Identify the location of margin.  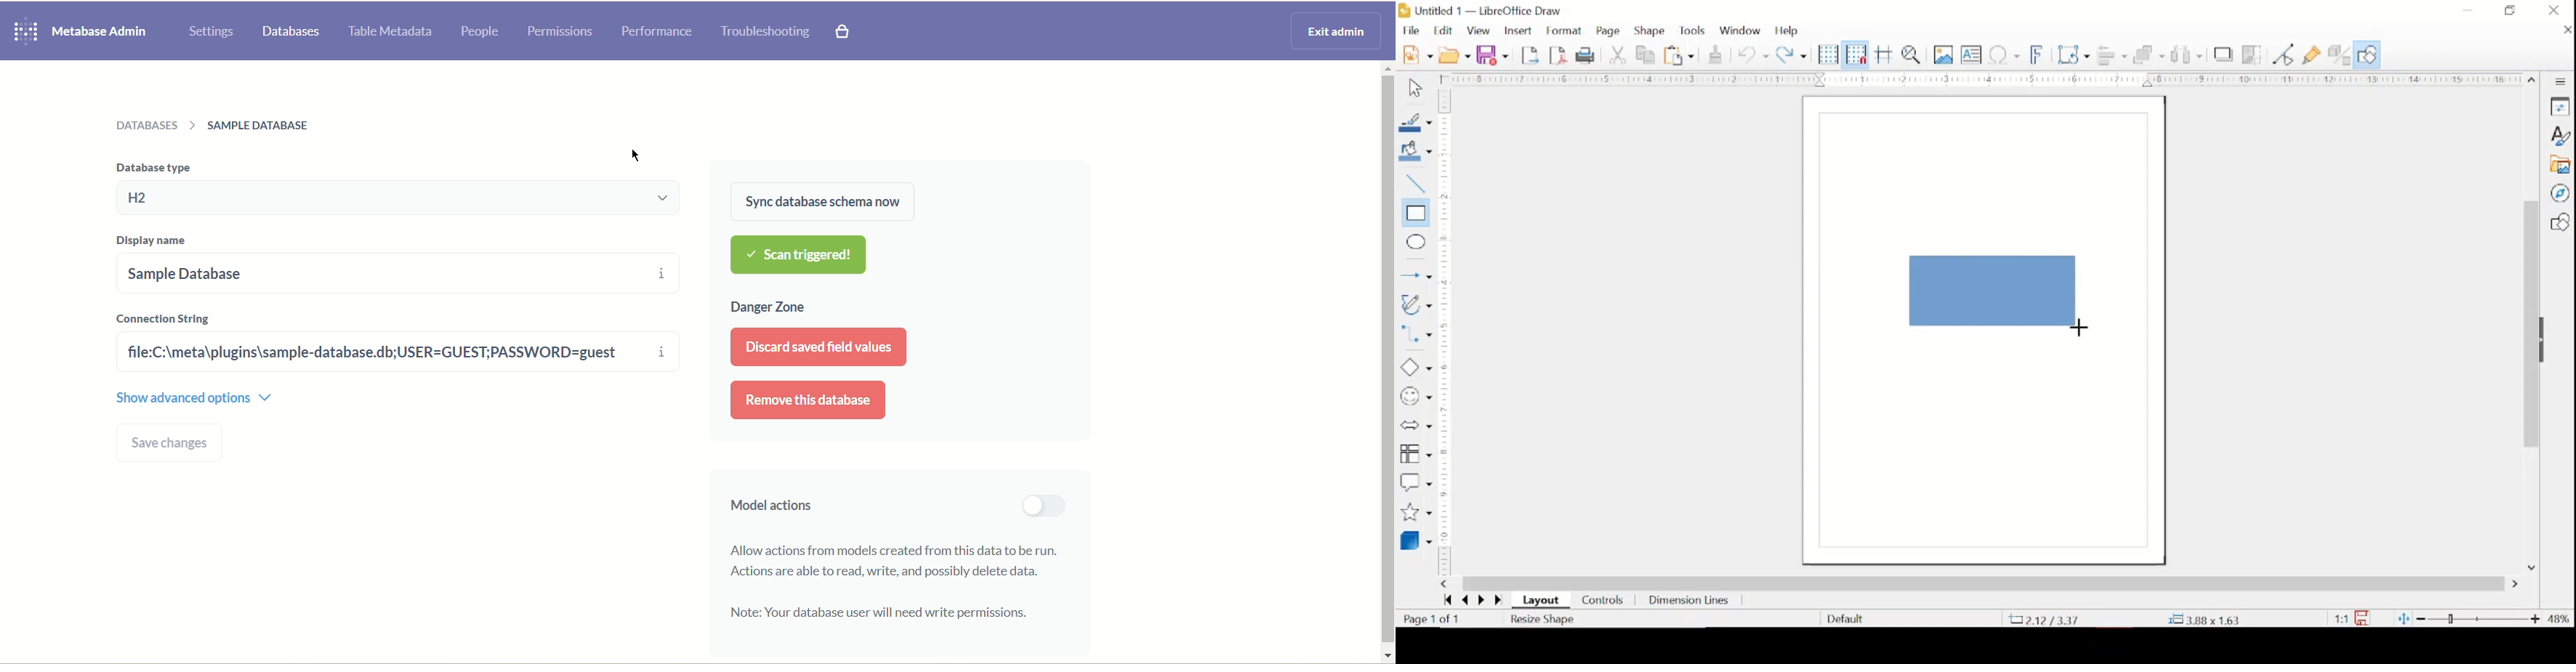
(1979, 79).